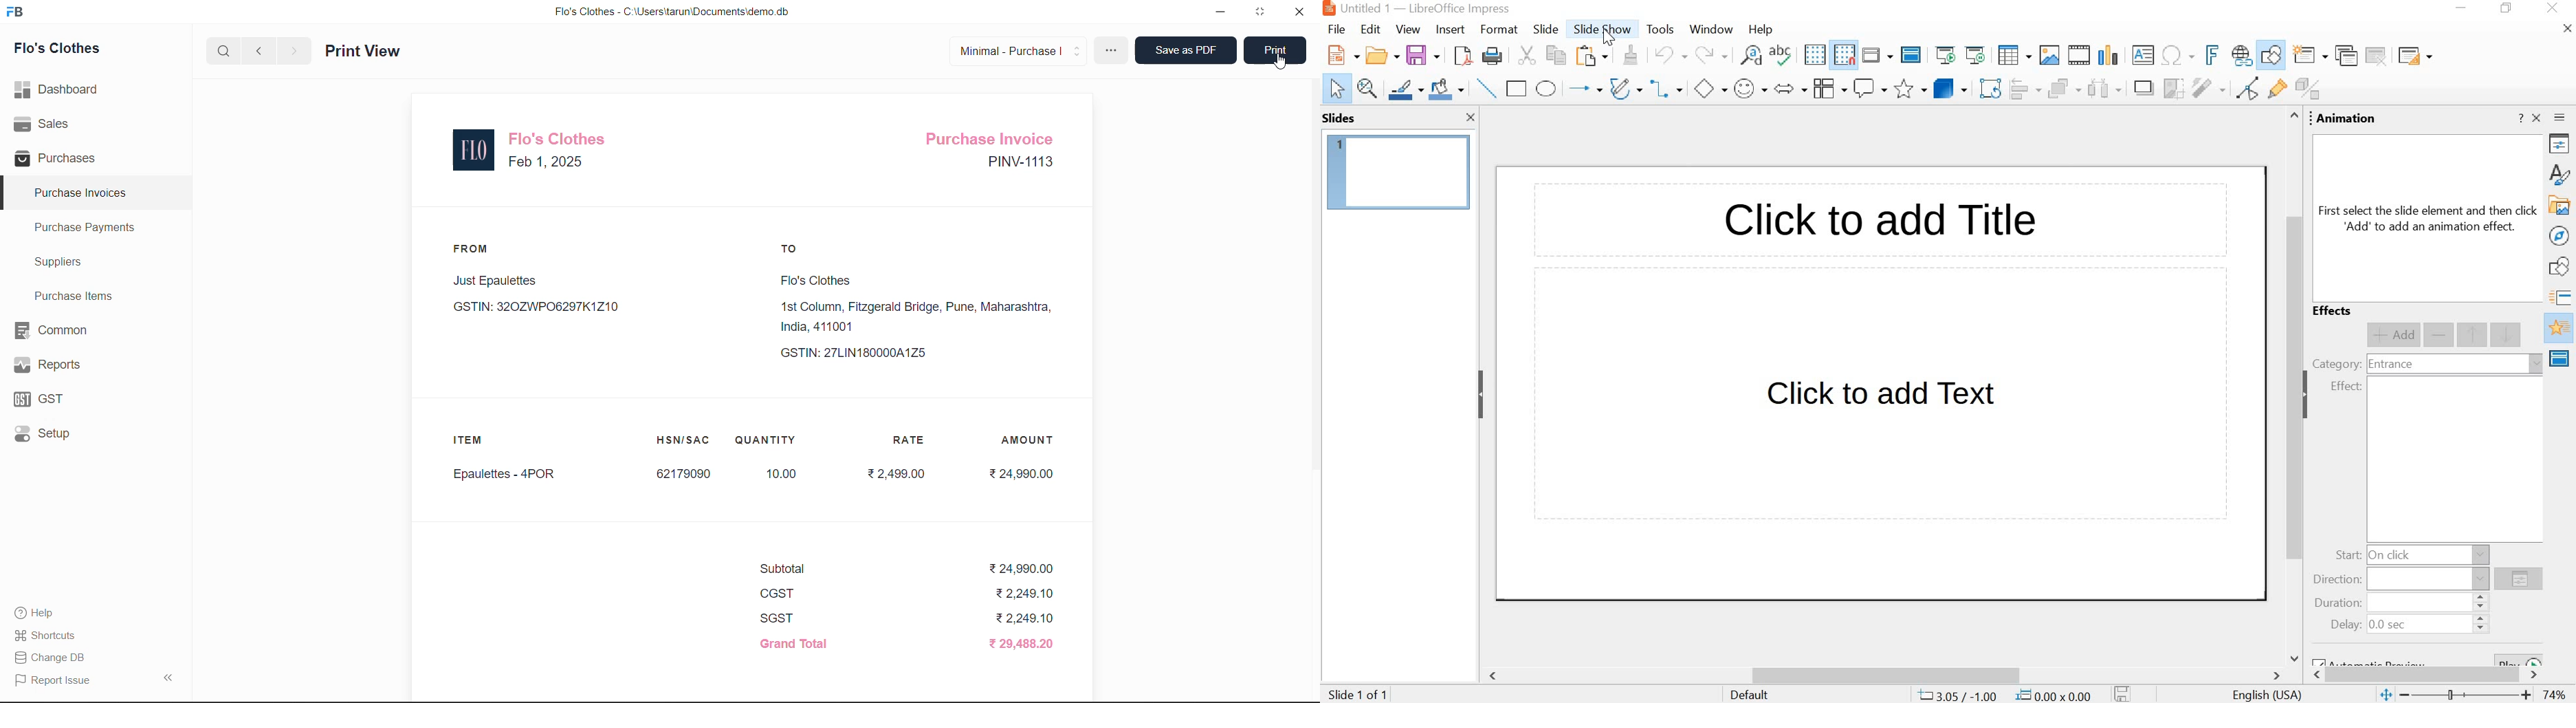  I want to click on ellipse, so click(1546, 89).